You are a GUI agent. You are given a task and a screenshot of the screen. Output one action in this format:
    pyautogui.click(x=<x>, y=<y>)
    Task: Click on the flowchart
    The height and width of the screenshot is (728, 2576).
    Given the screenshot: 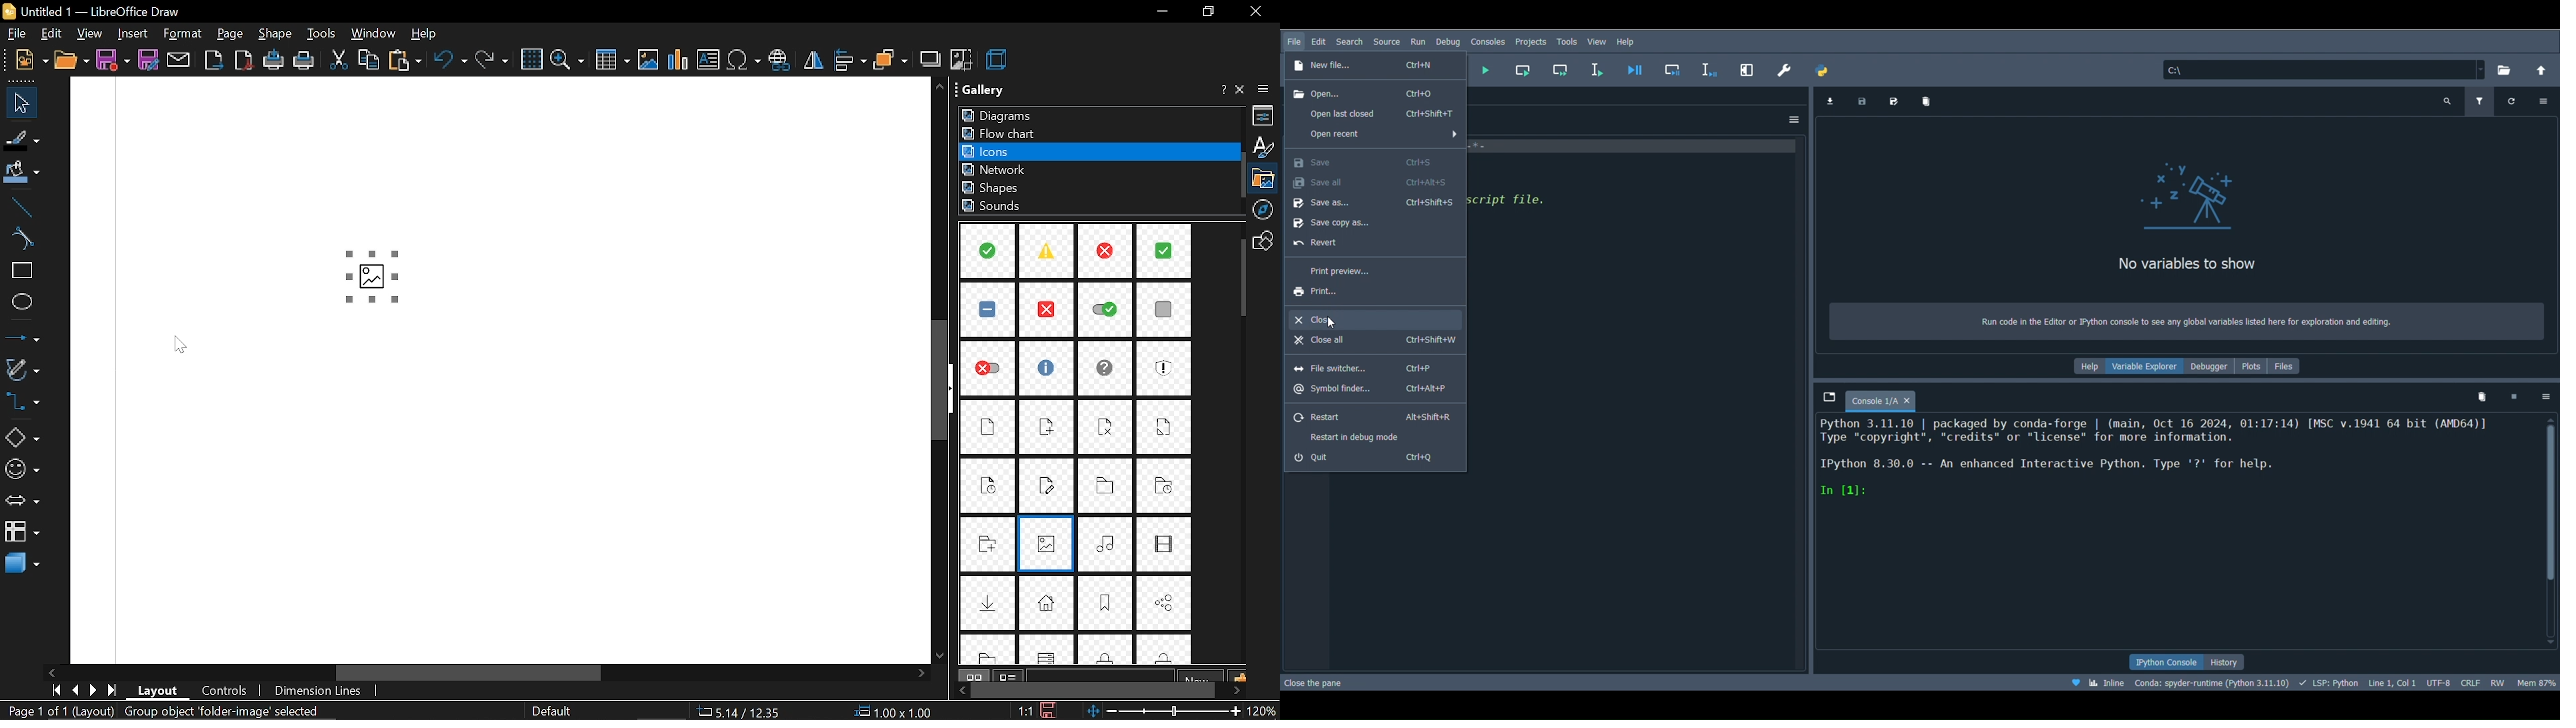 What is the action you would take?
    pyautogui.click(x=20, y=532)
    